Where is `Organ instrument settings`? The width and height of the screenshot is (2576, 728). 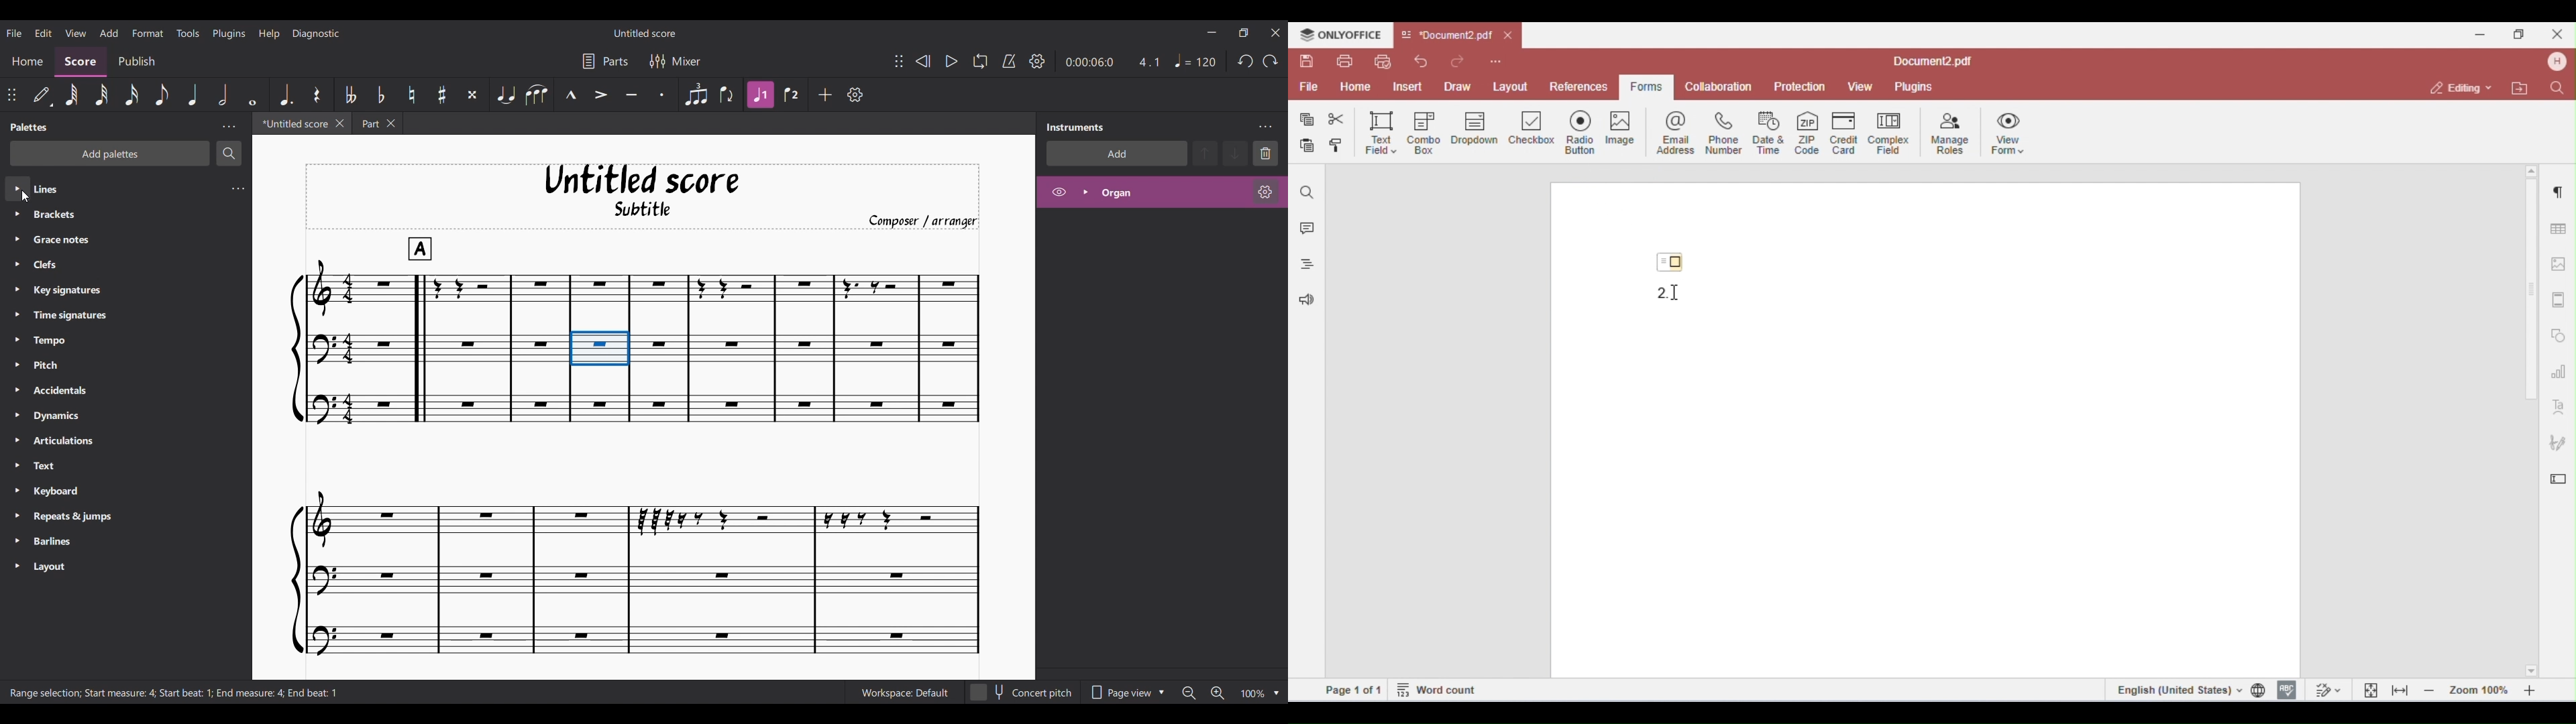
Organ instrument settings is located at coordinates (1265, 192).